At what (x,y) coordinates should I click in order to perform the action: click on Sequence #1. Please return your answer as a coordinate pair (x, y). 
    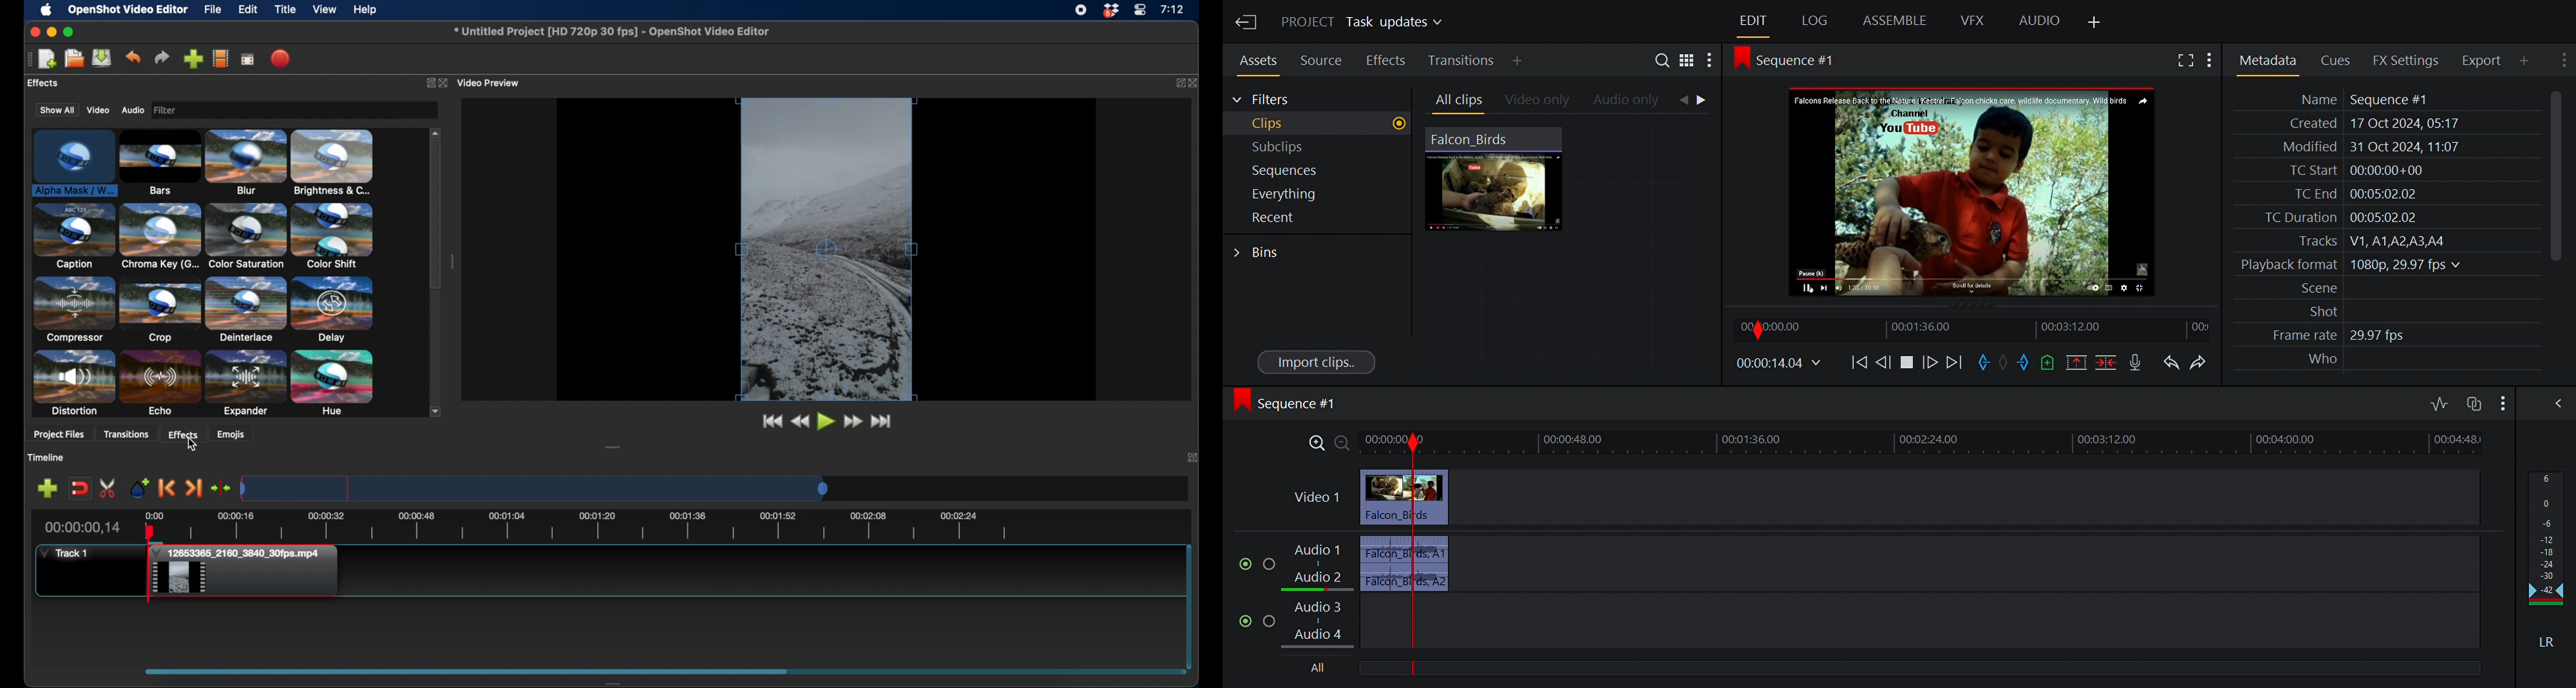
    Looking at the image, I should click on (1792, 63).